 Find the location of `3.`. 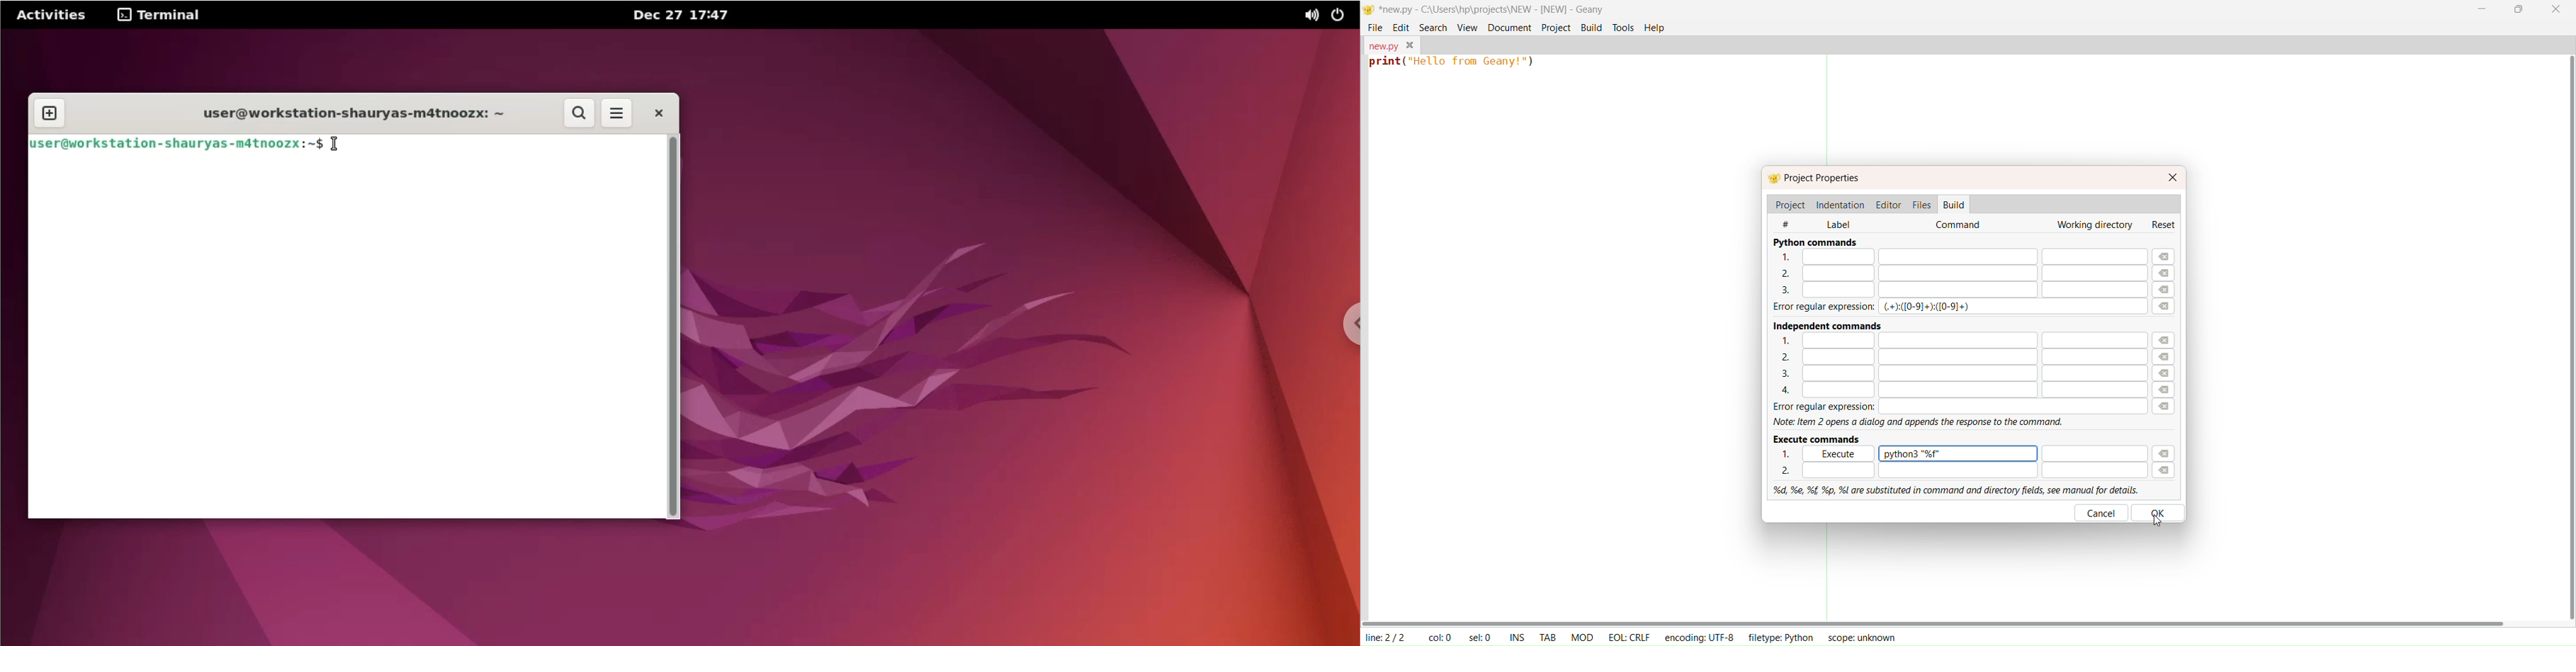

3. is located at coordinates (1954, 374).